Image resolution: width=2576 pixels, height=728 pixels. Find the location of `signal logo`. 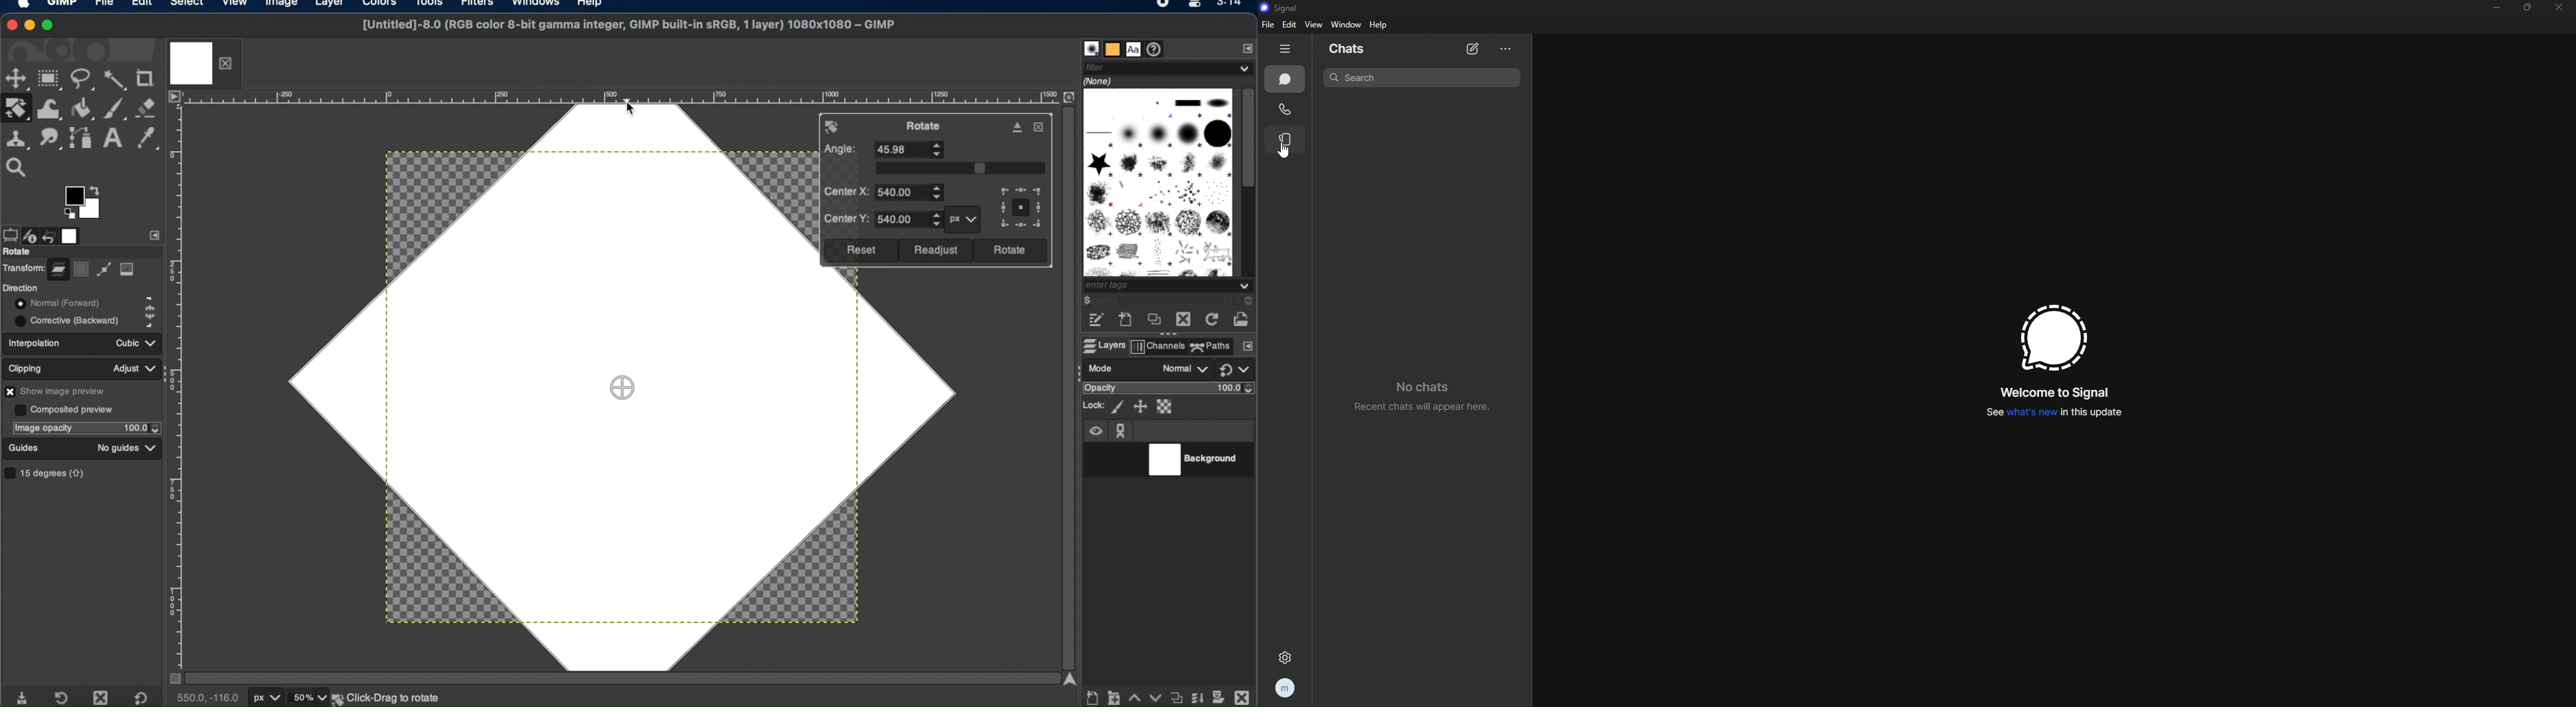

signal logo is located at coordinates (2049, 338).